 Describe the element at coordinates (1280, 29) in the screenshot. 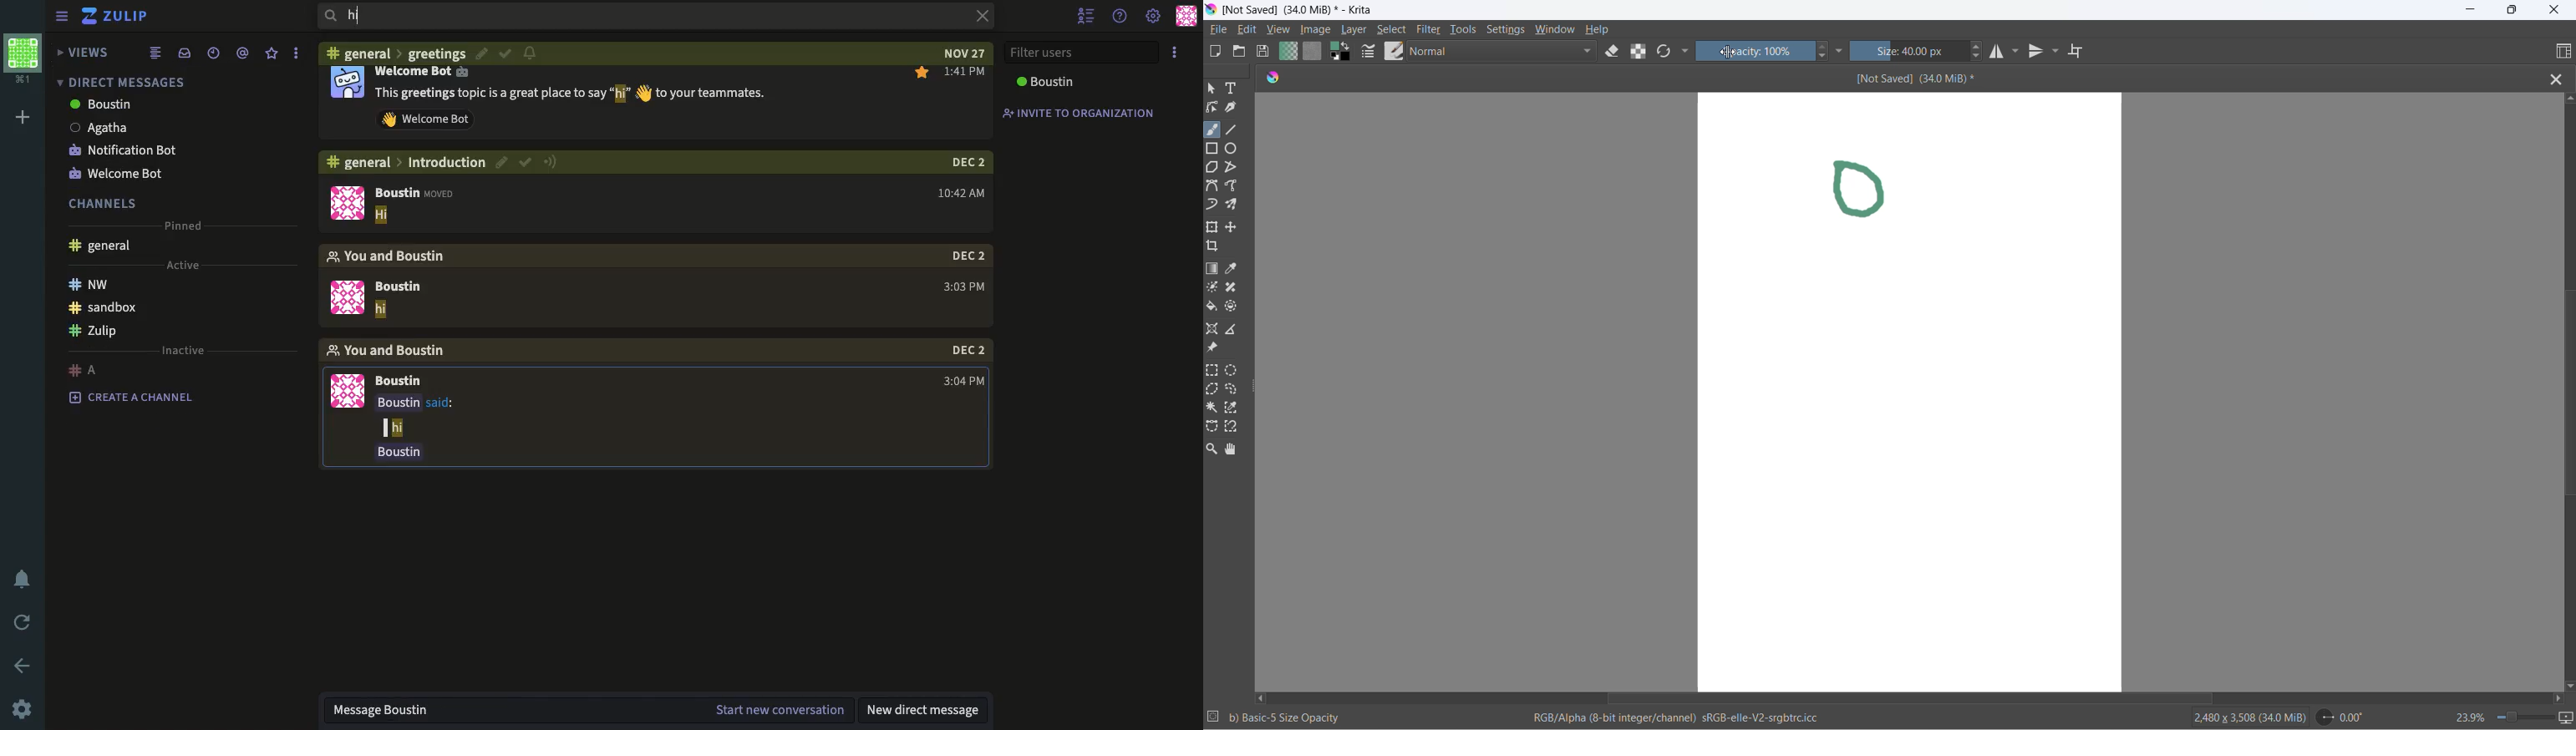

I see `view` at that location.